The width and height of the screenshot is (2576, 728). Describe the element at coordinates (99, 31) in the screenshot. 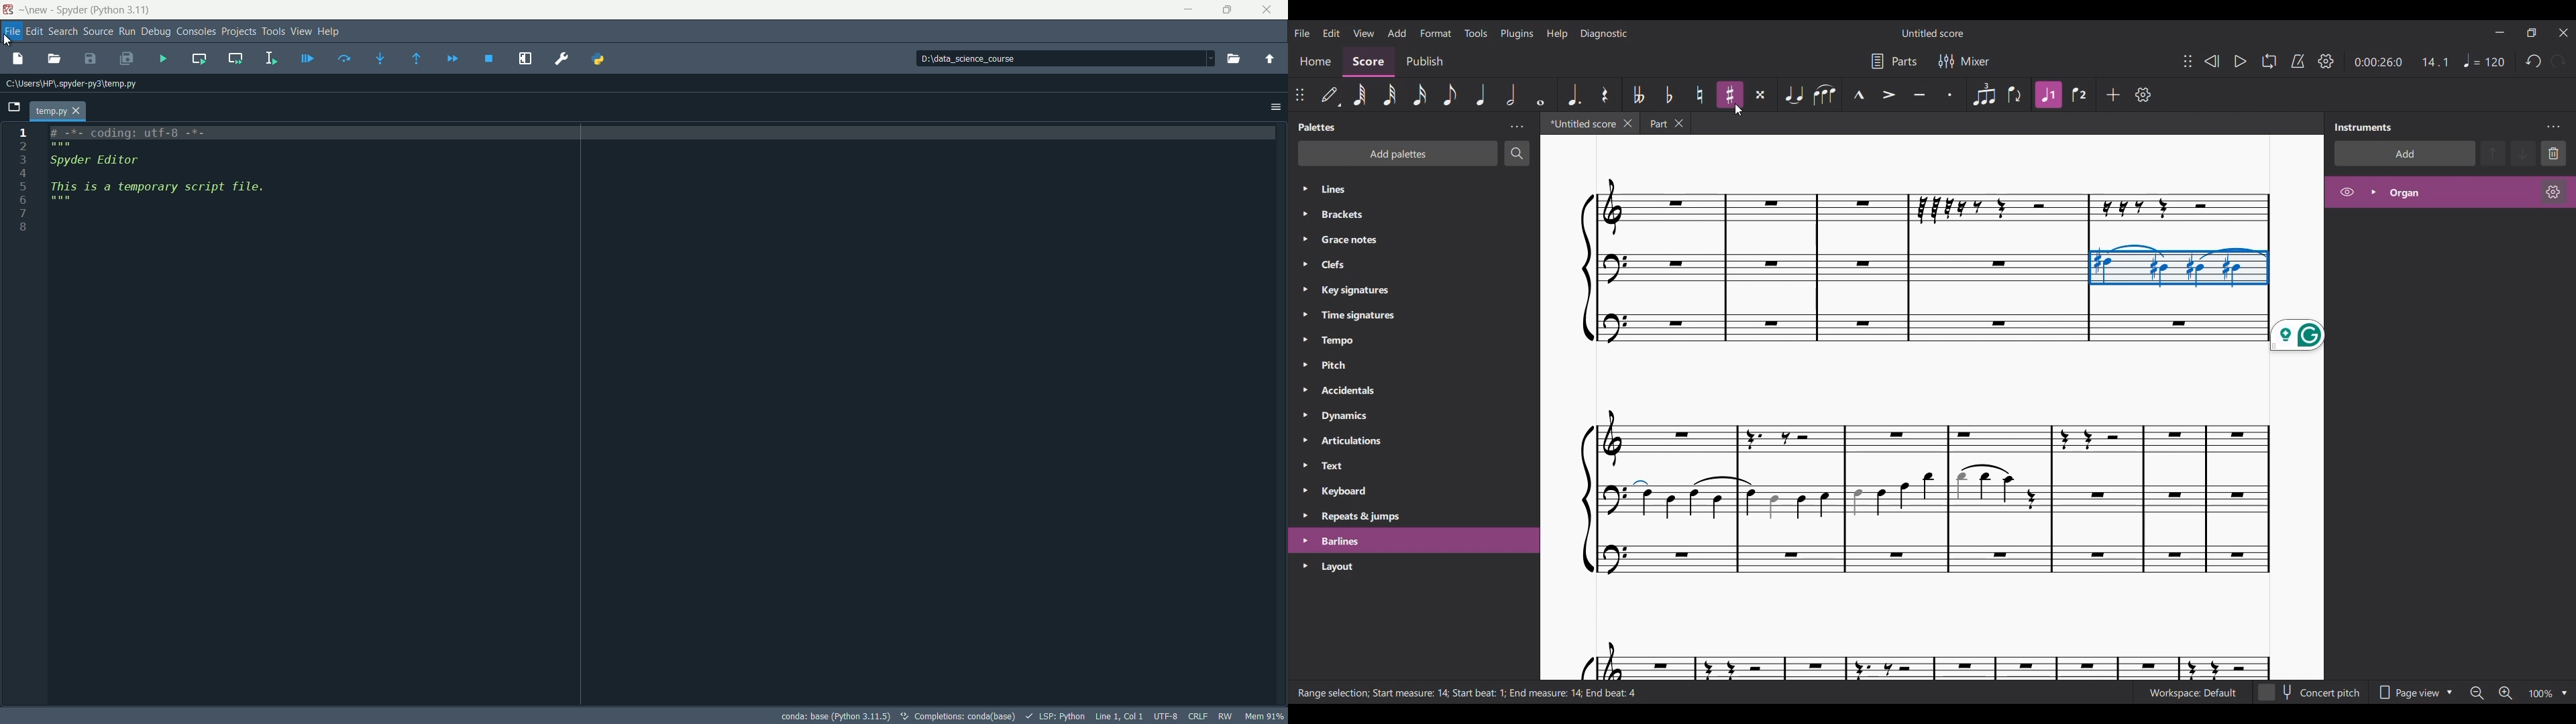

I see `source menu` at that location.